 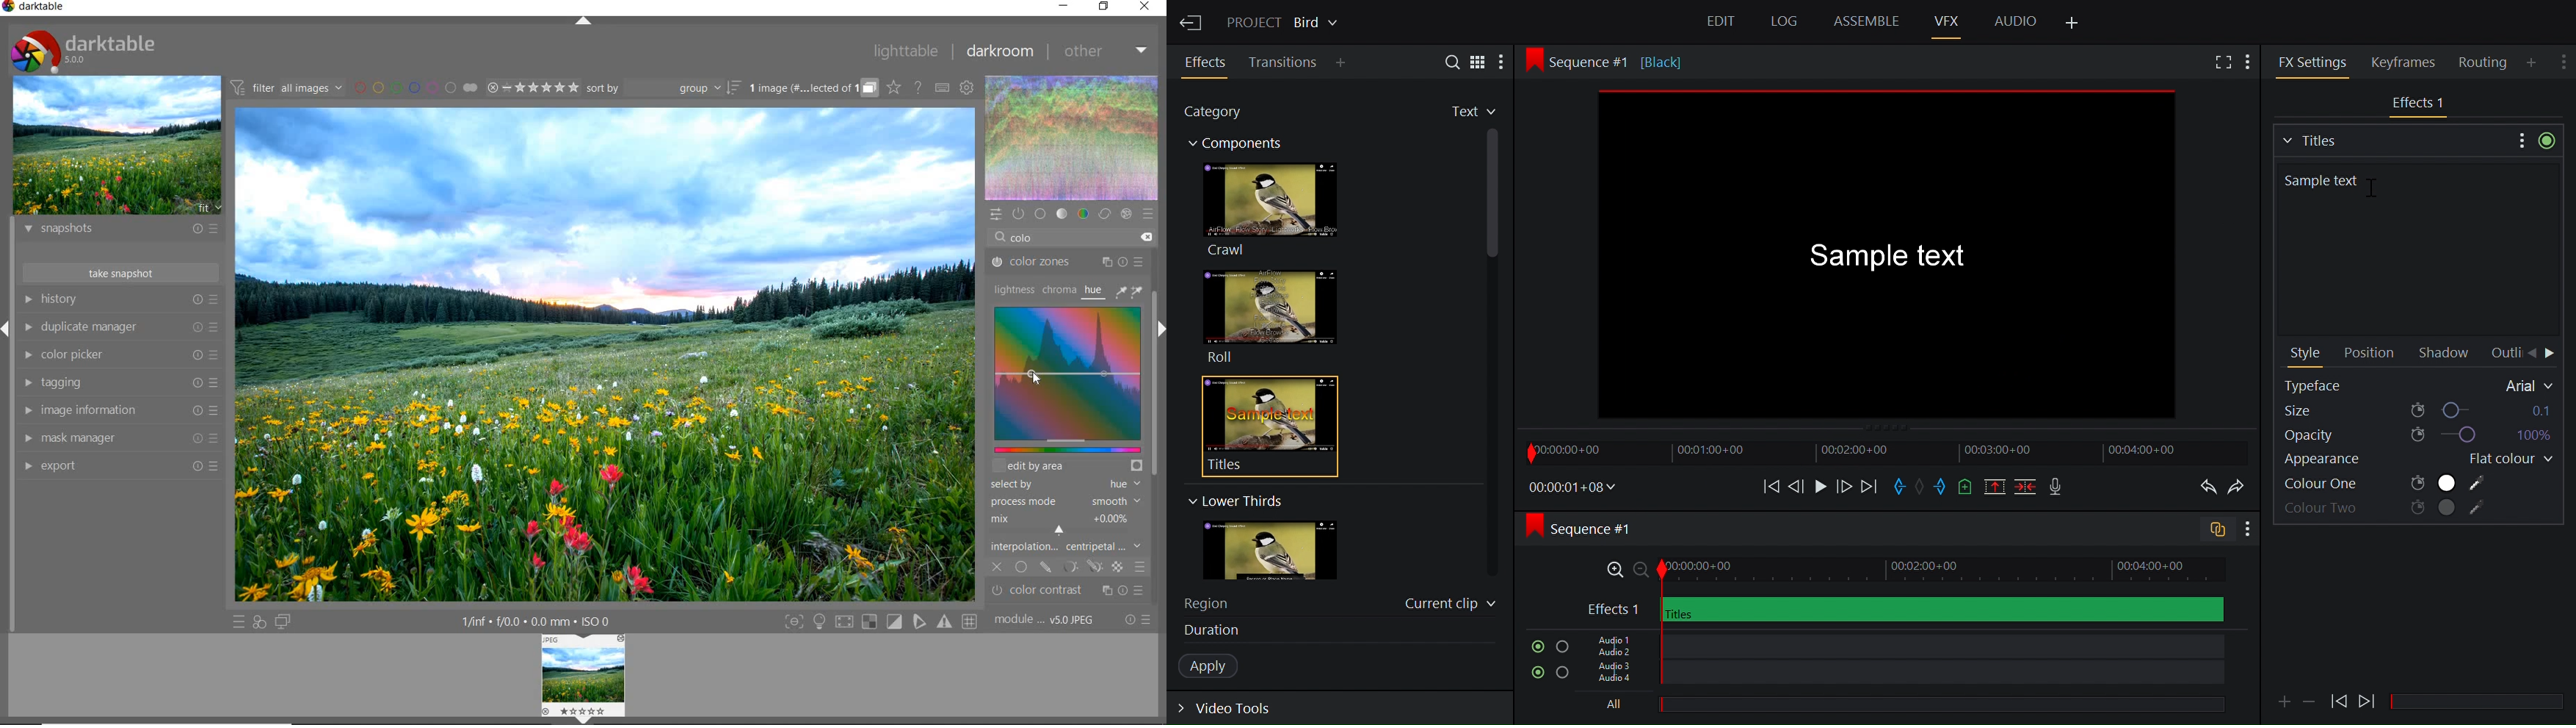 I want to click on Effects, so click(x=1208, y=62).